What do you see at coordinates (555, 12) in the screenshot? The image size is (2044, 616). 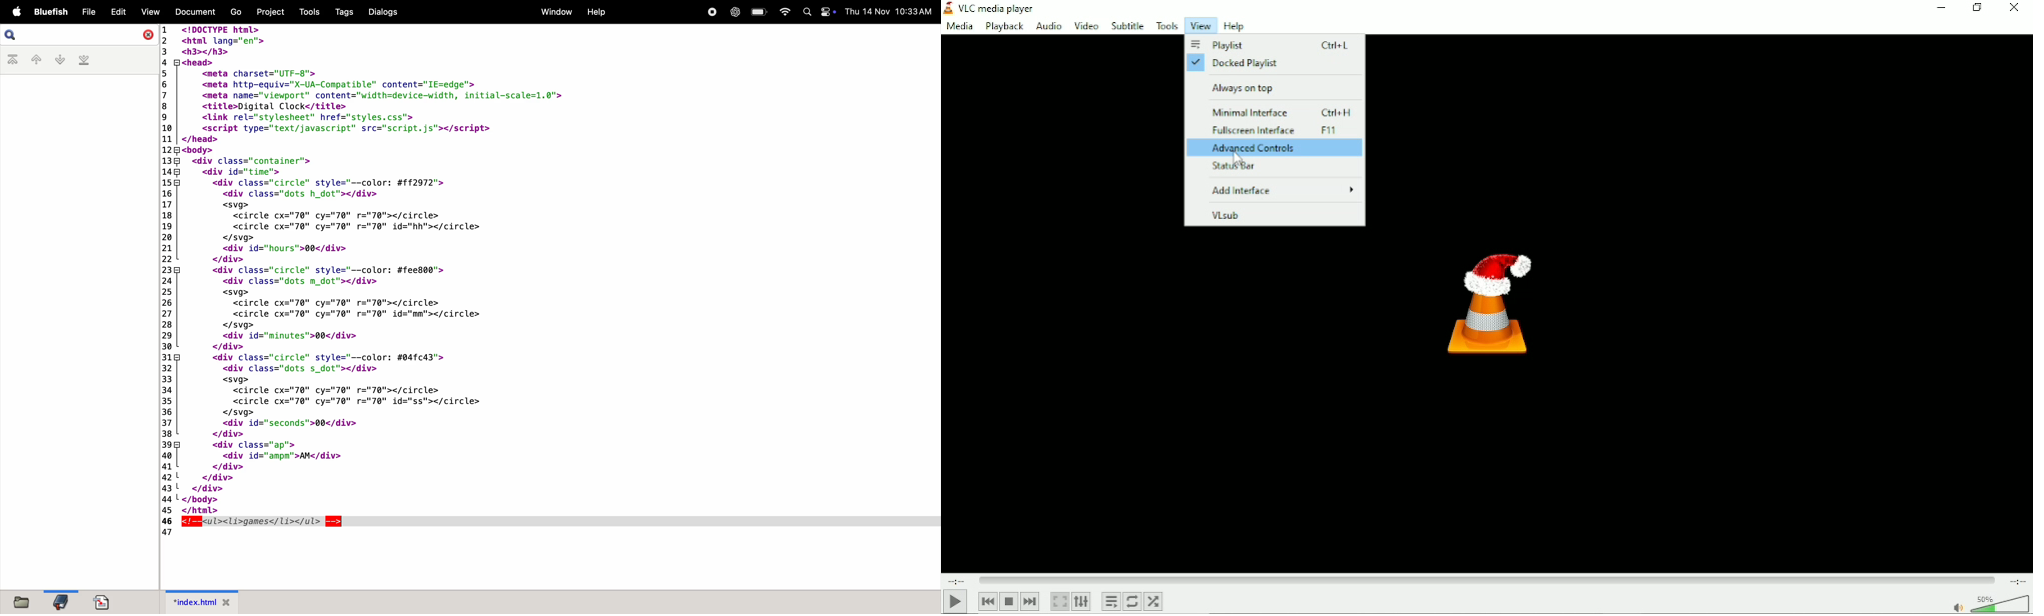 I see `window` at bounding box center [555, 12].